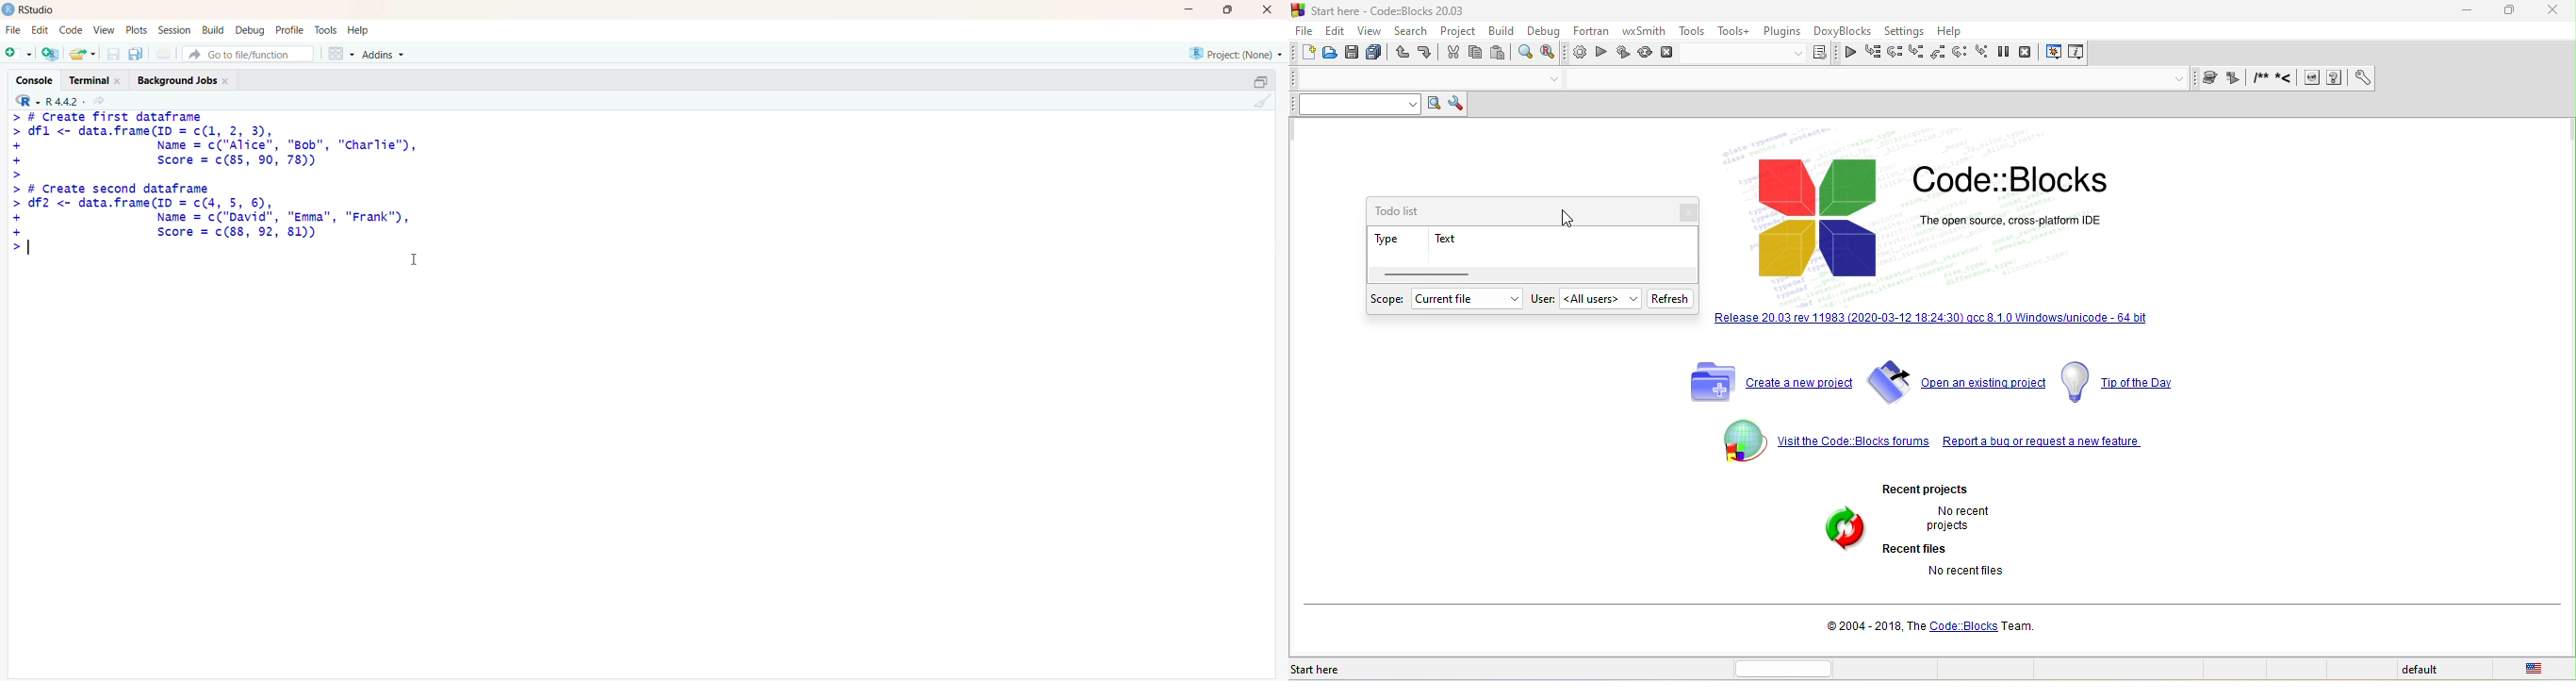  Describe the element at coordinates (95, 79) in the screenshot. I see `Terminal` at that location.